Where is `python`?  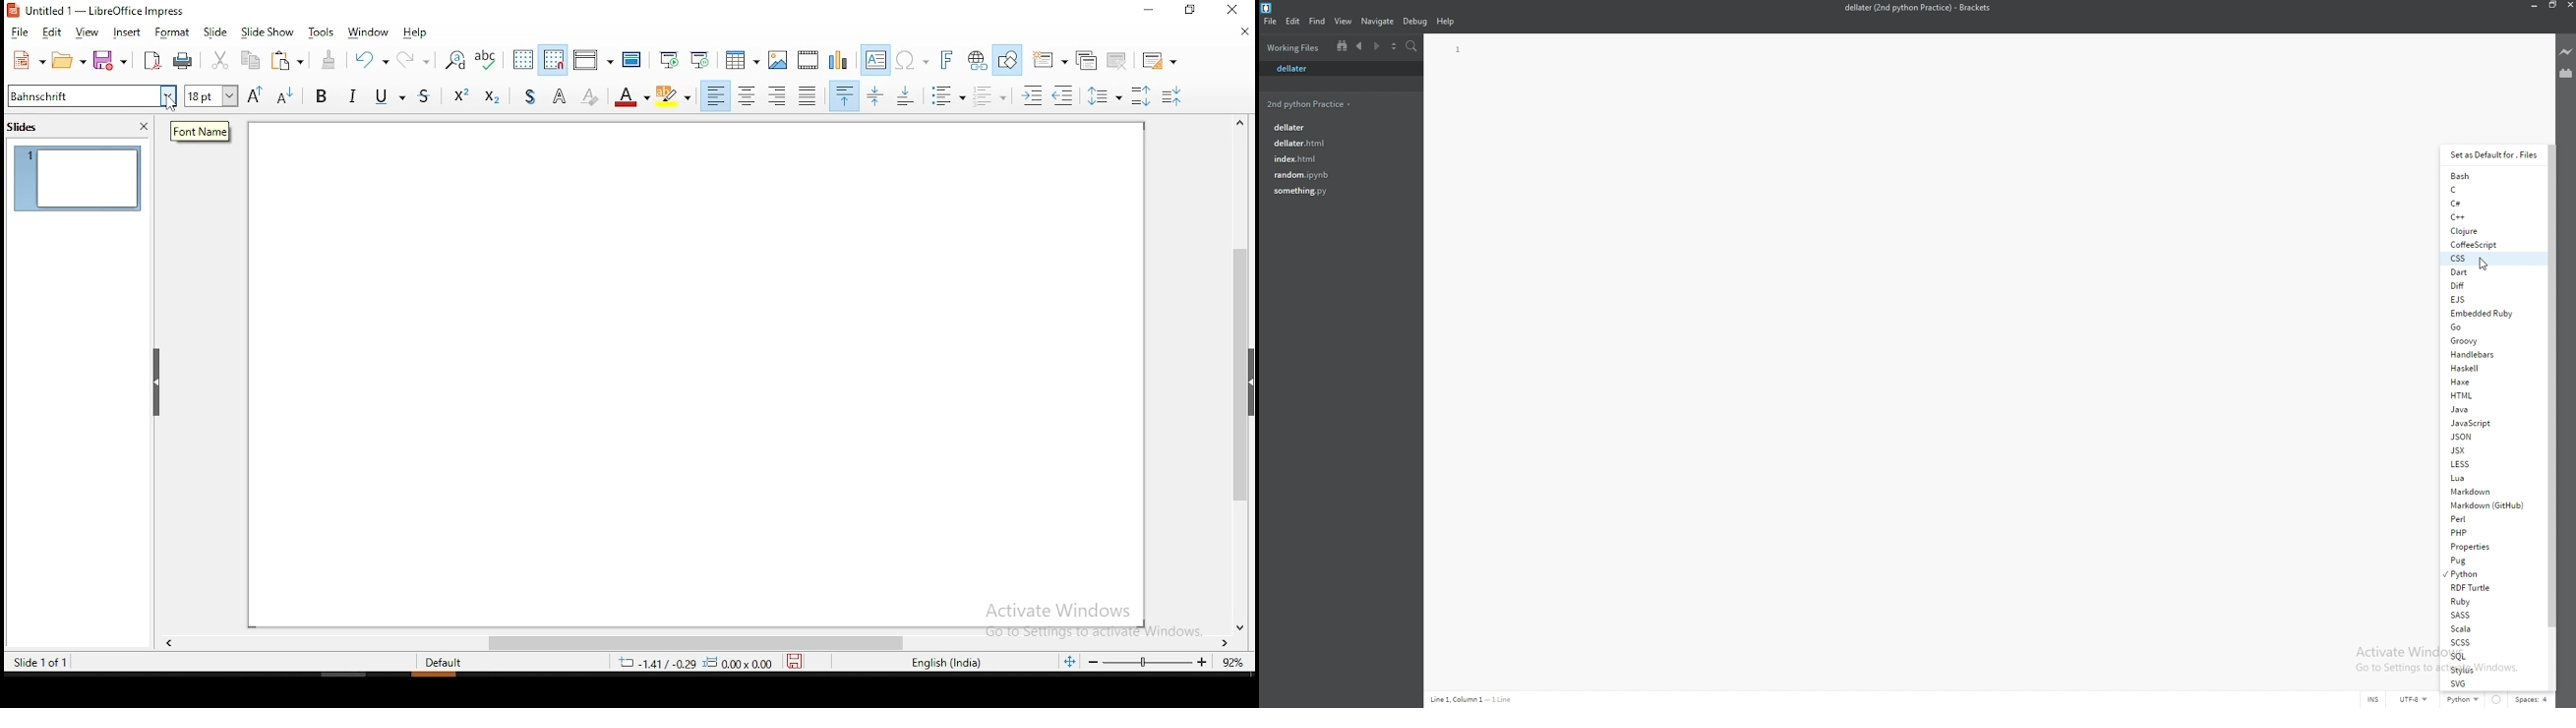 python is located at coordinates (2492, 574).